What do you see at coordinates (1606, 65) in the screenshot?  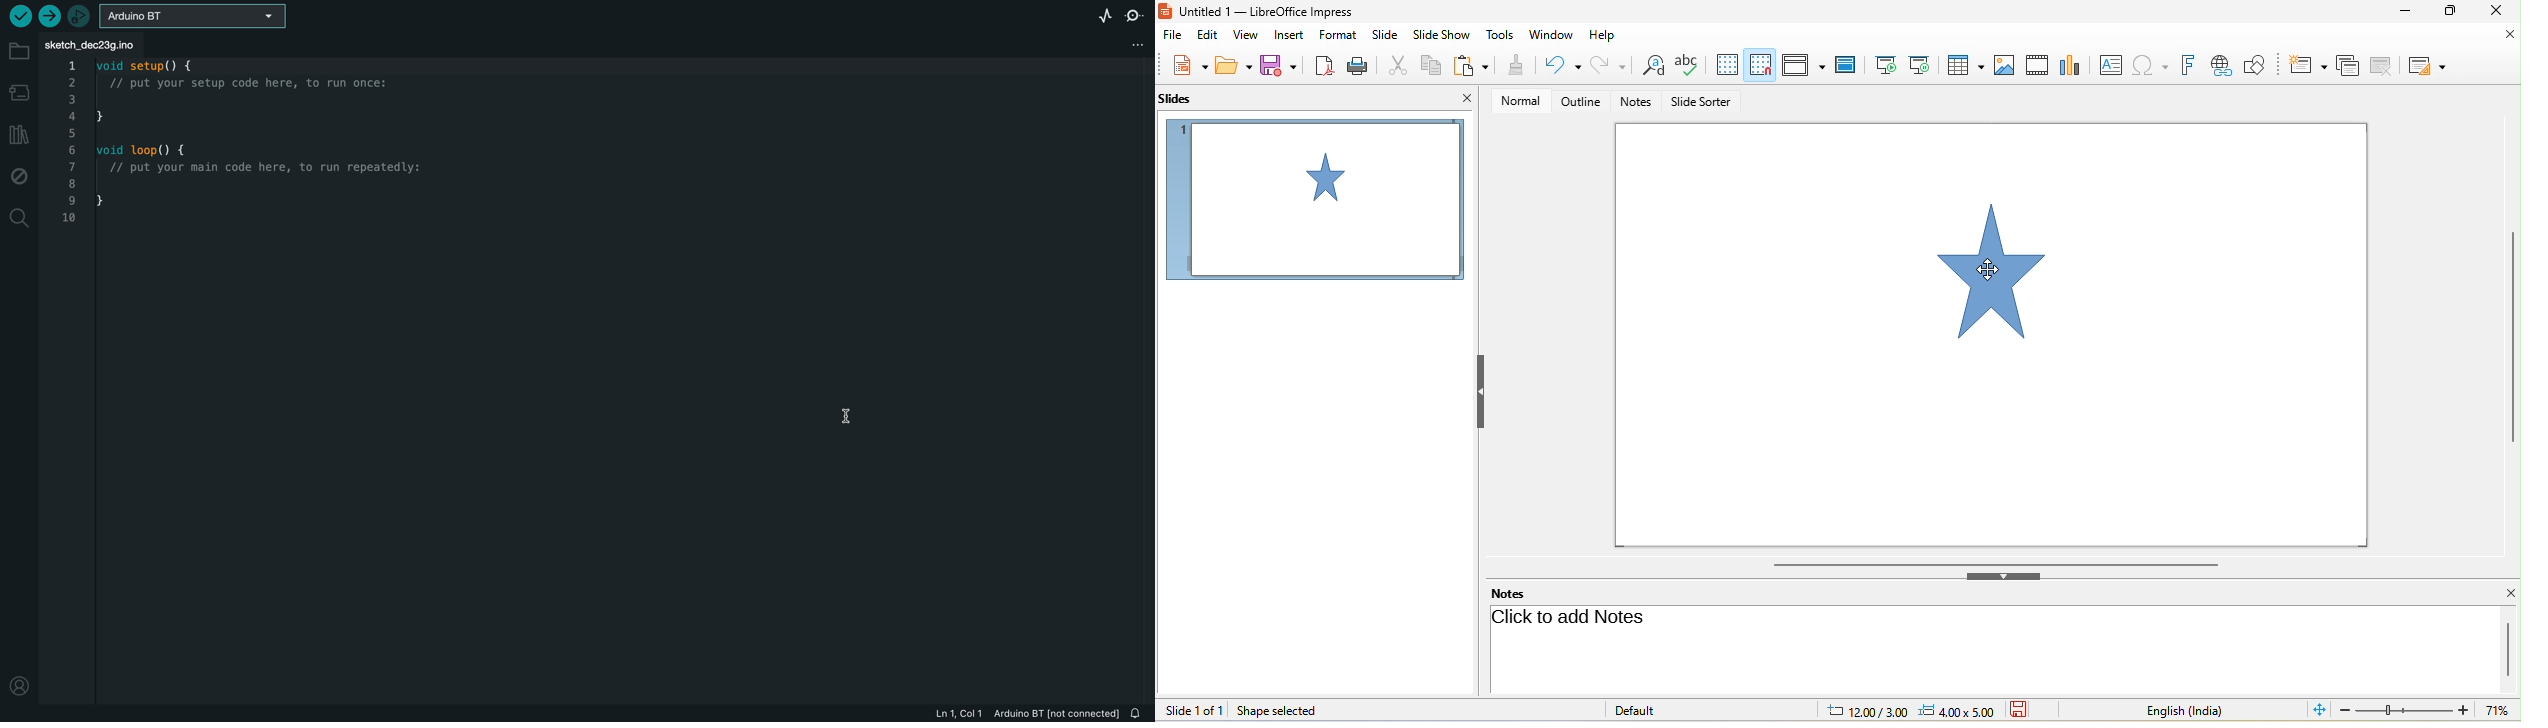 I see `redo` at bounding box center [1606, 65].